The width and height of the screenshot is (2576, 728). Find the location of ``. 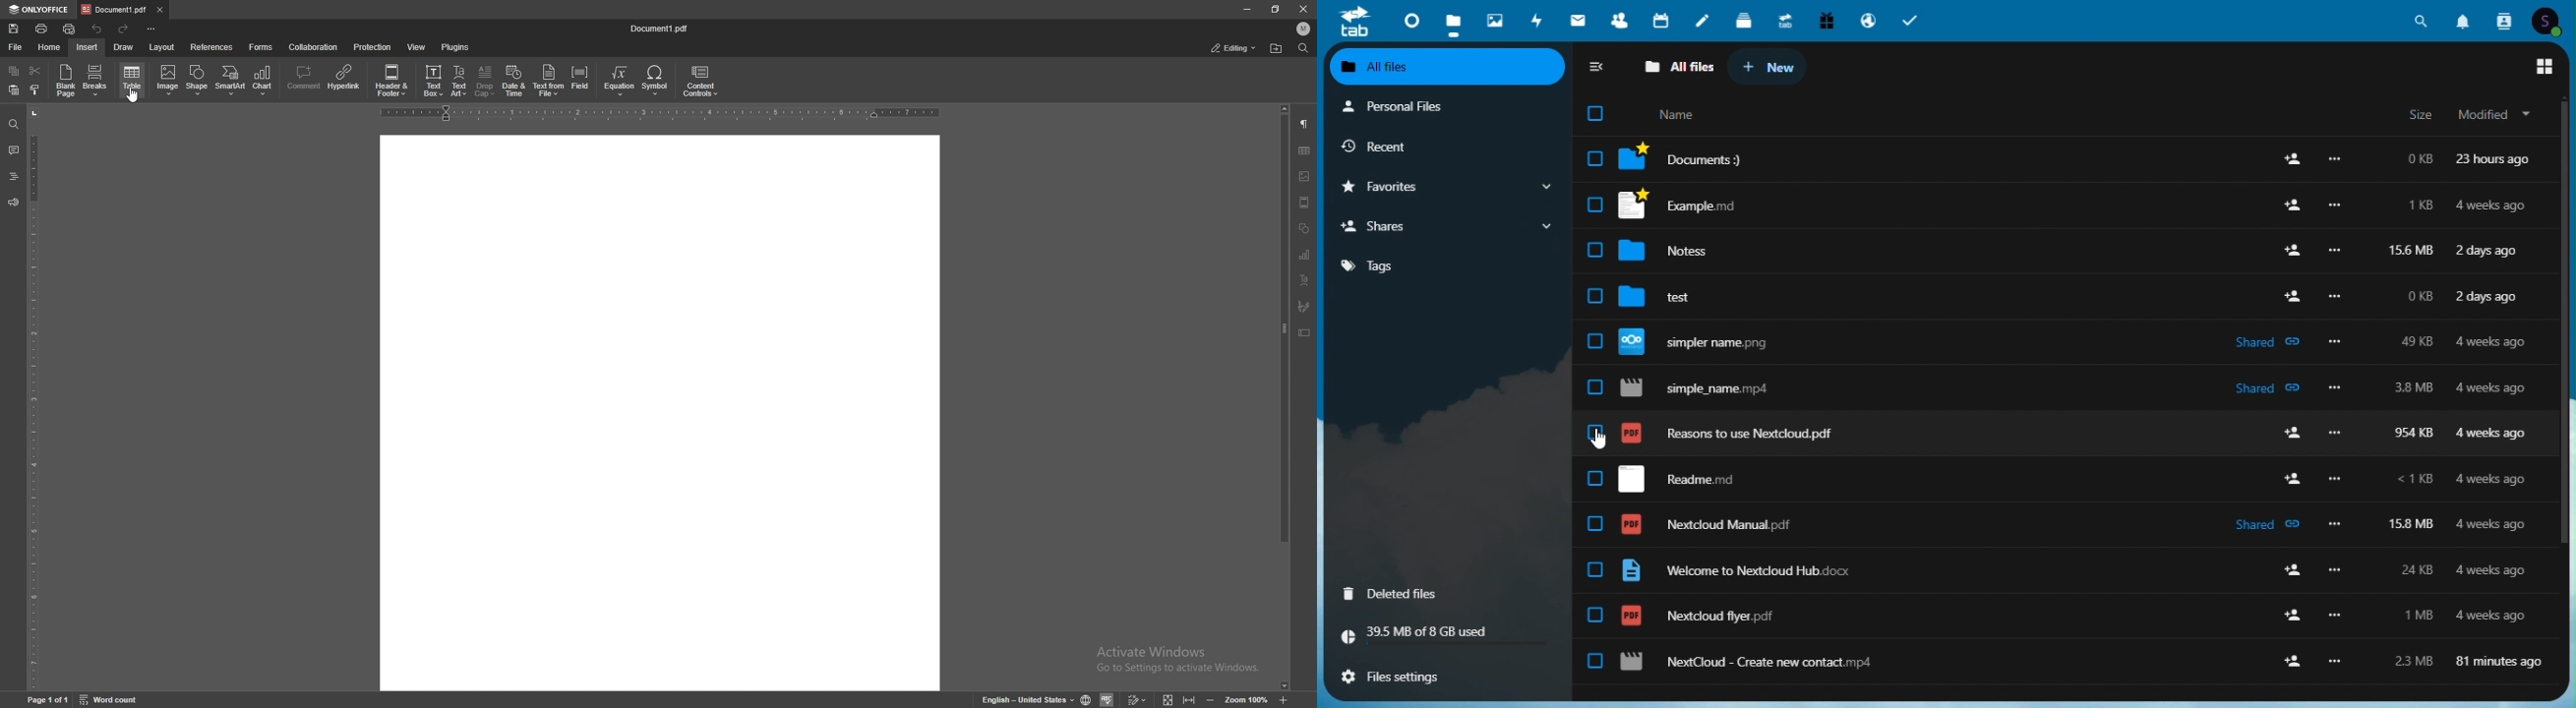

 is located at coordinates (2336, 480).